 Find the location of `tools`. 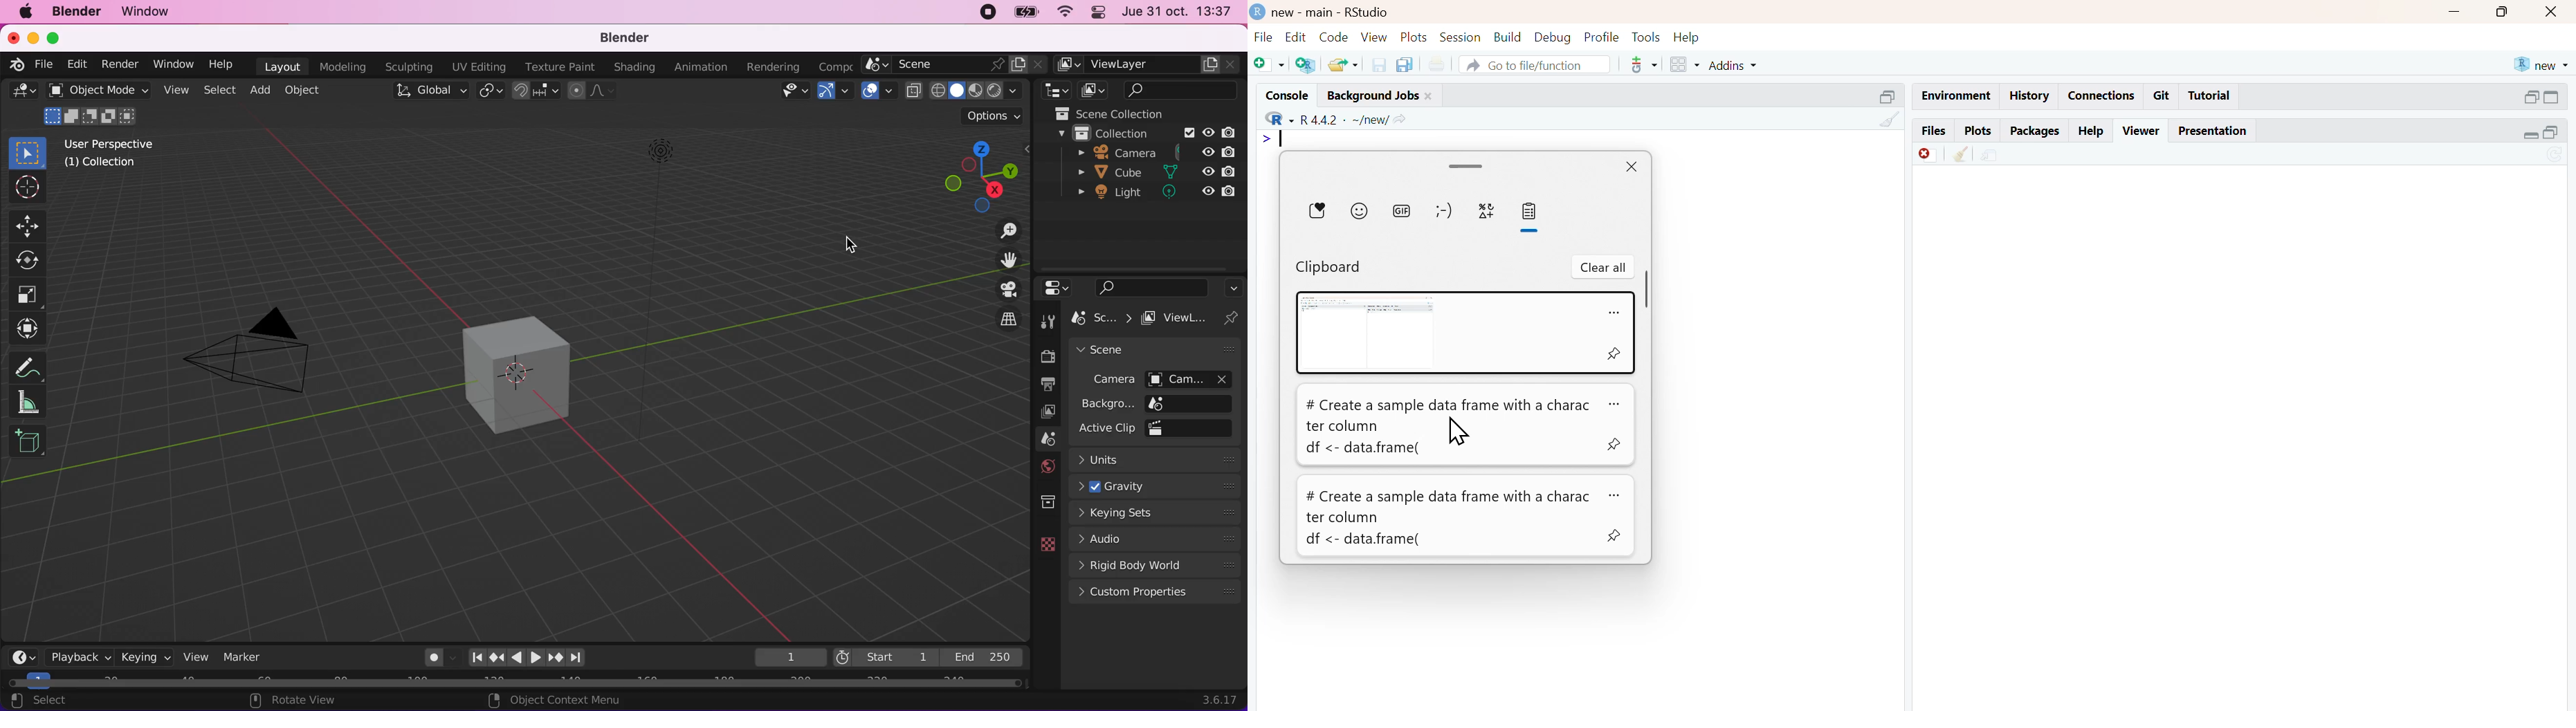

tools is located at coordinates (1645, 64).